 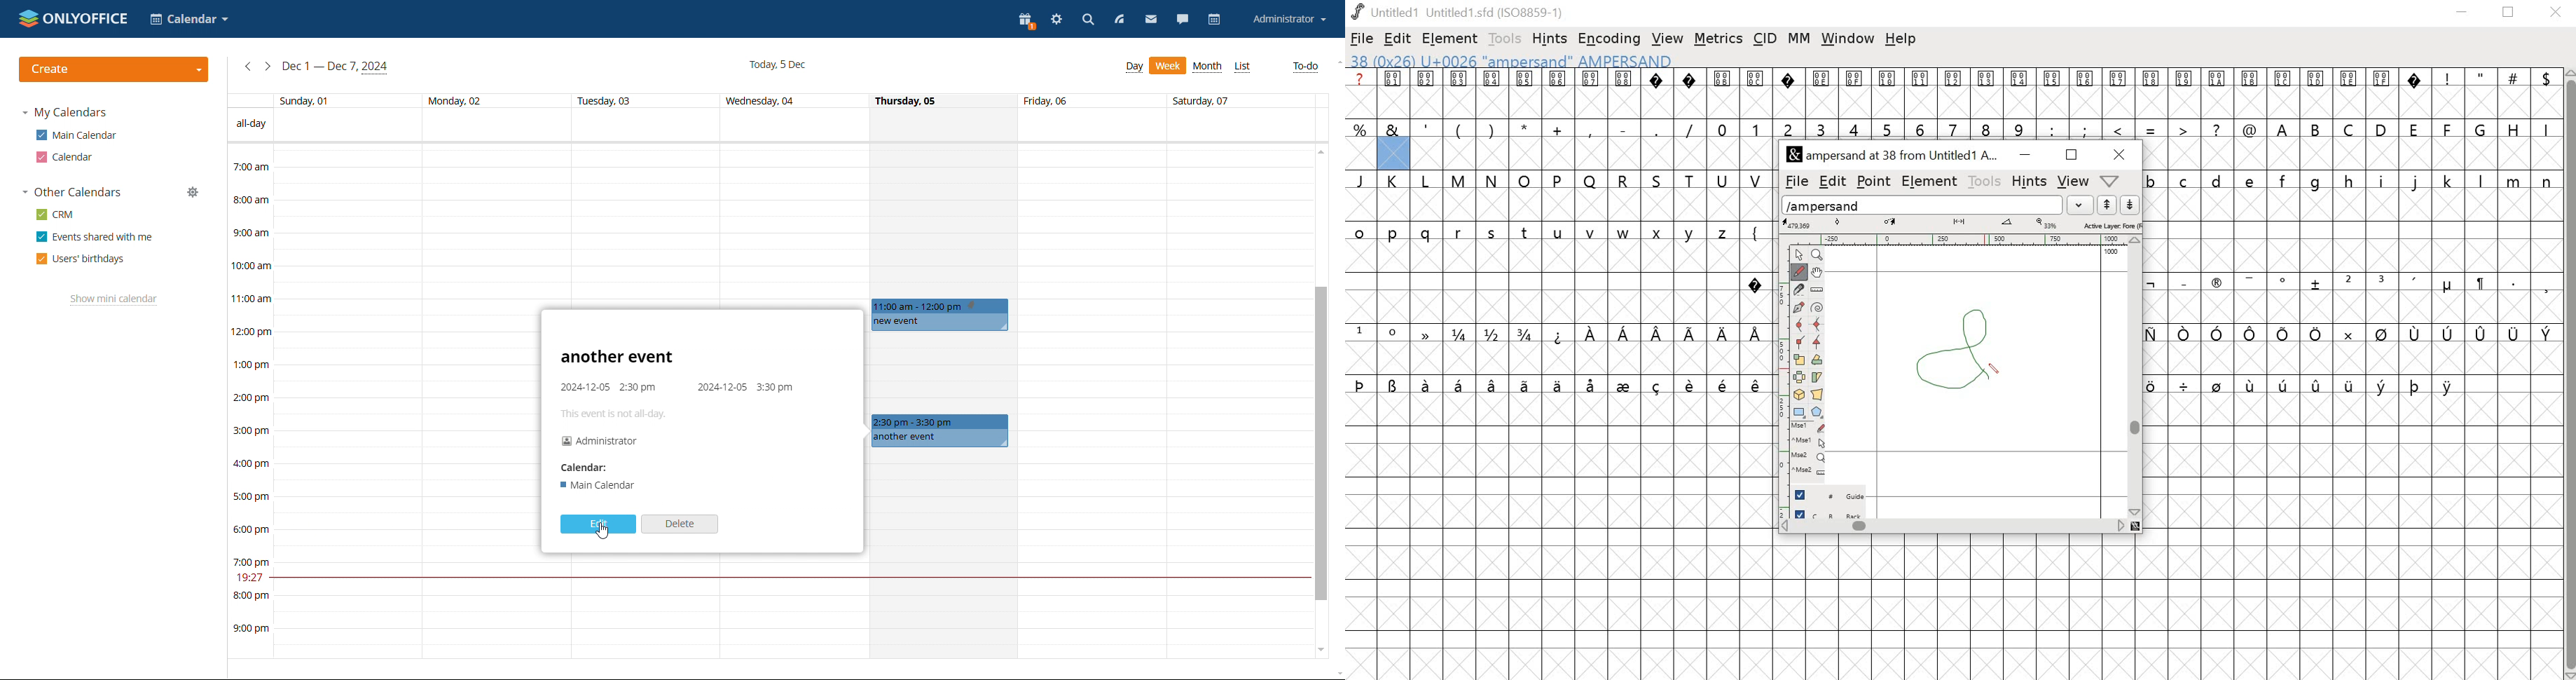 What do you see at coordinates (1593, 384) in the screenshot?
I see `symbol` at bounding box center [1593, 384].